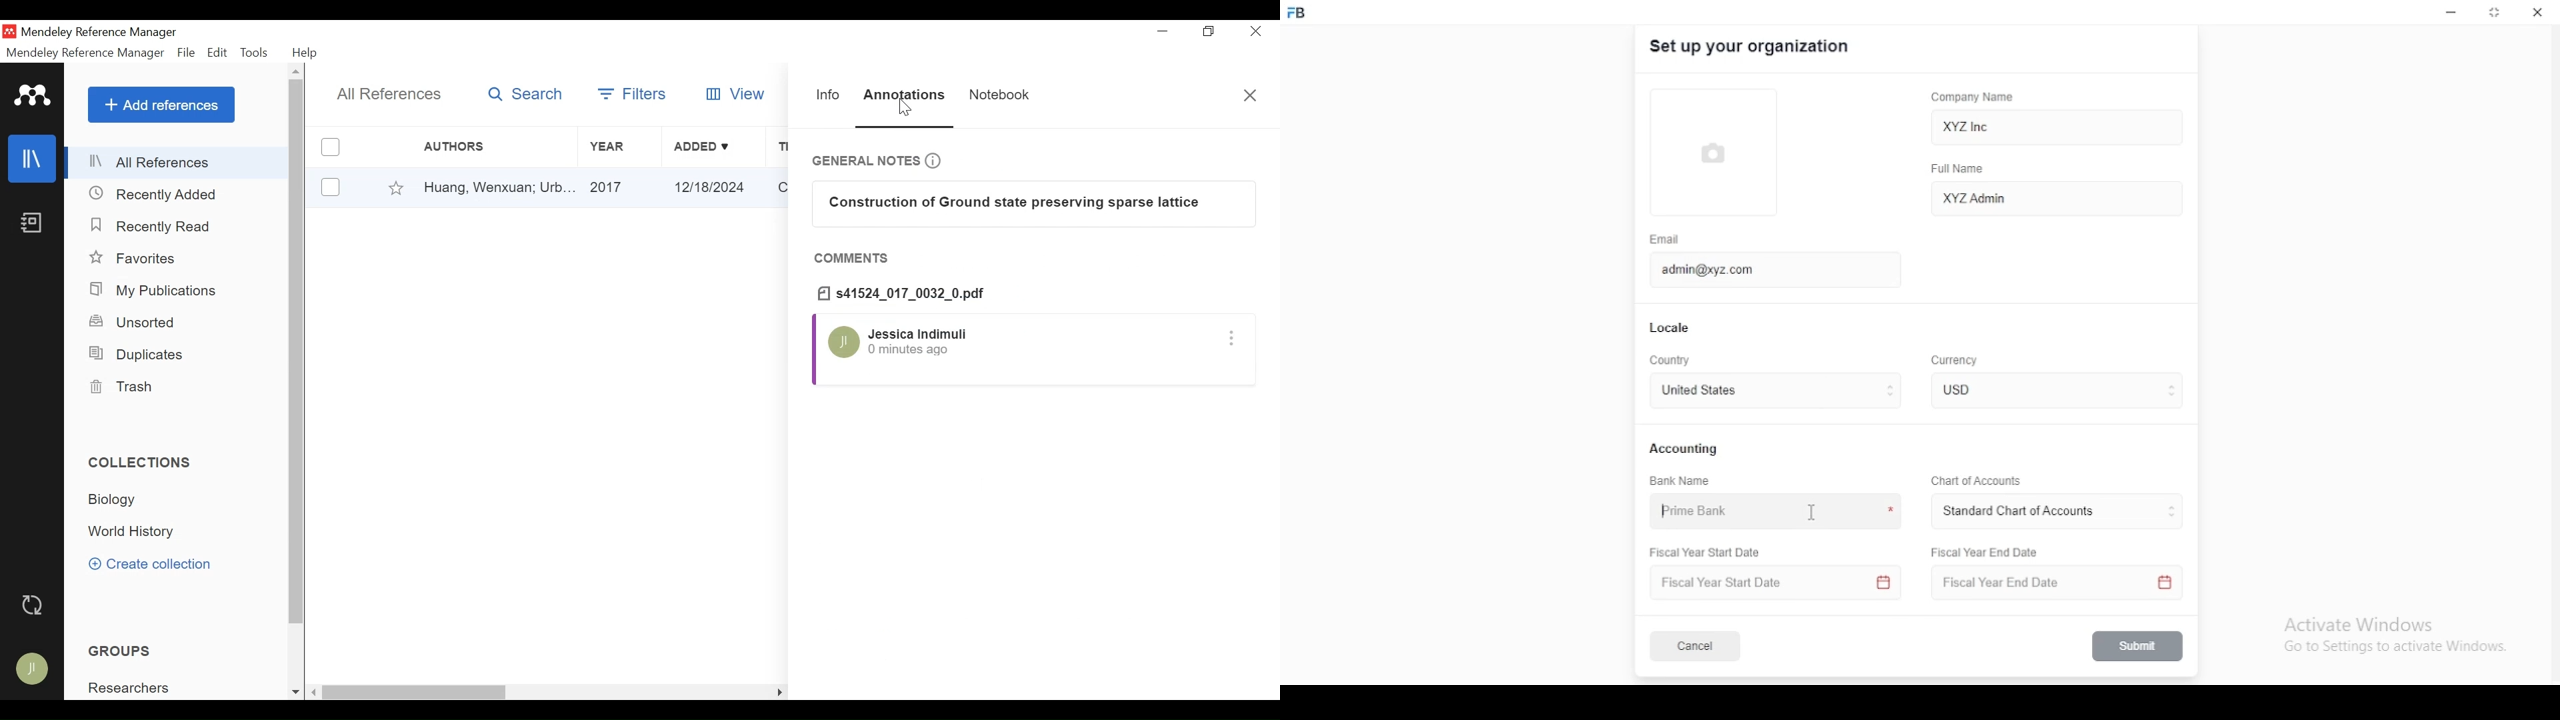 The image size is (2576, 728). What do you see at coordinates (1681, 481) in the screenshot?
I see `bank name` at bounding box center [1681, 481].